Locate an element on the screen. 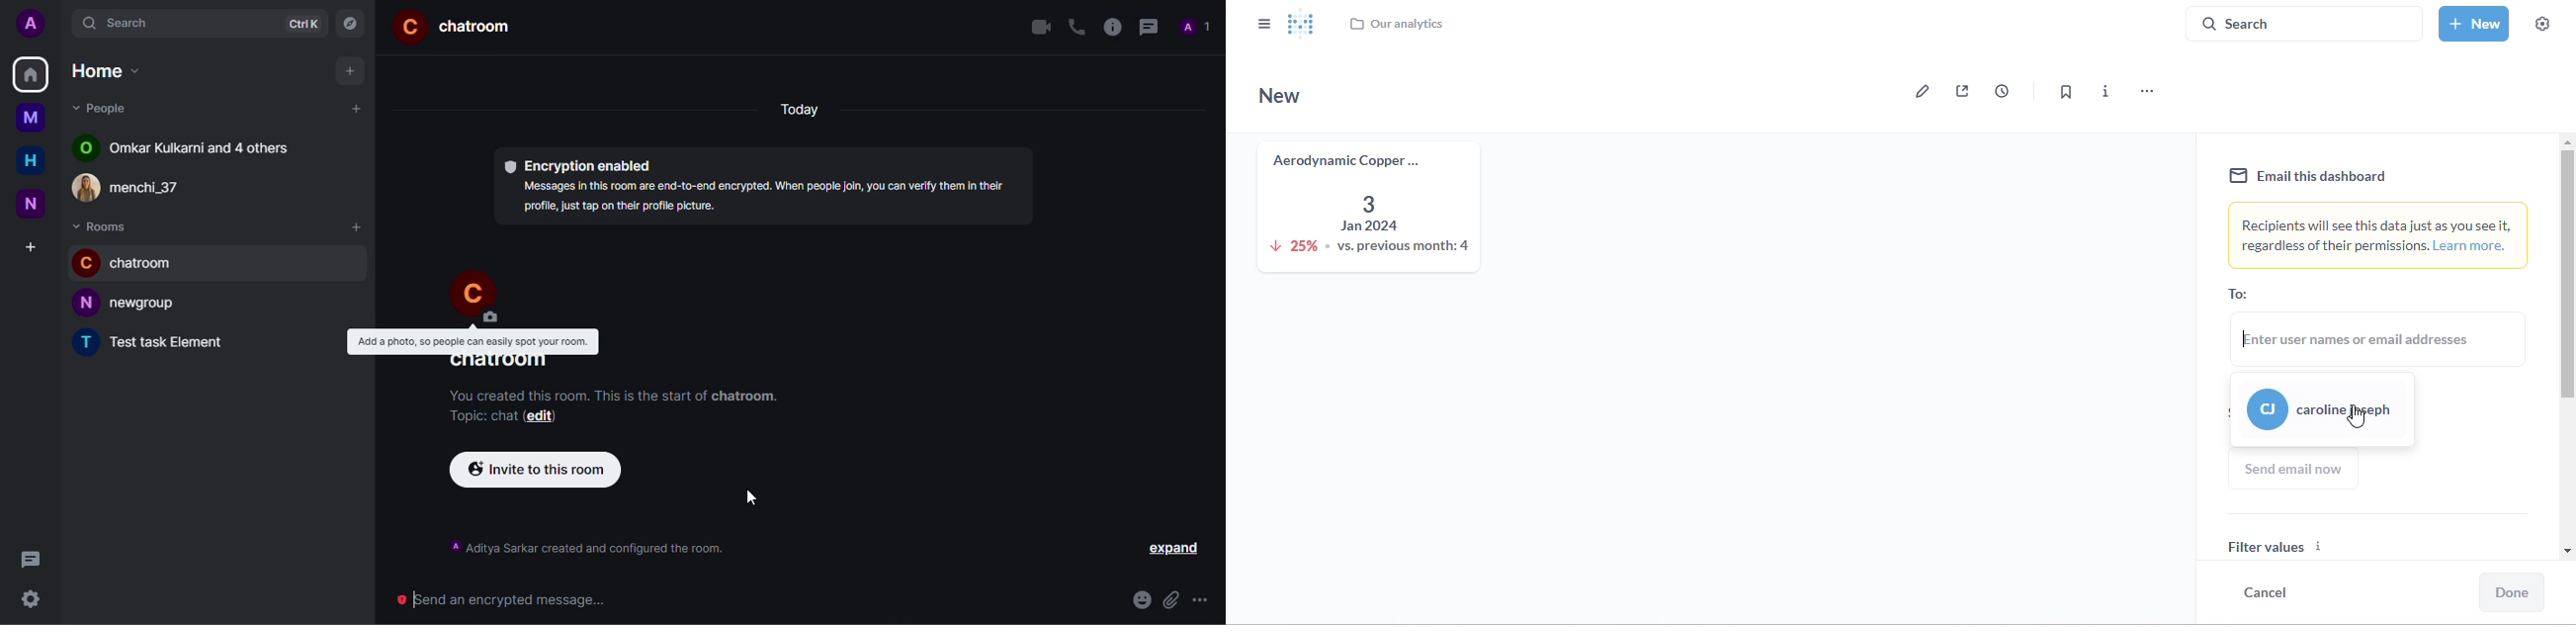 The image size is (2576, 644). home is located at coordinates (31, 73).